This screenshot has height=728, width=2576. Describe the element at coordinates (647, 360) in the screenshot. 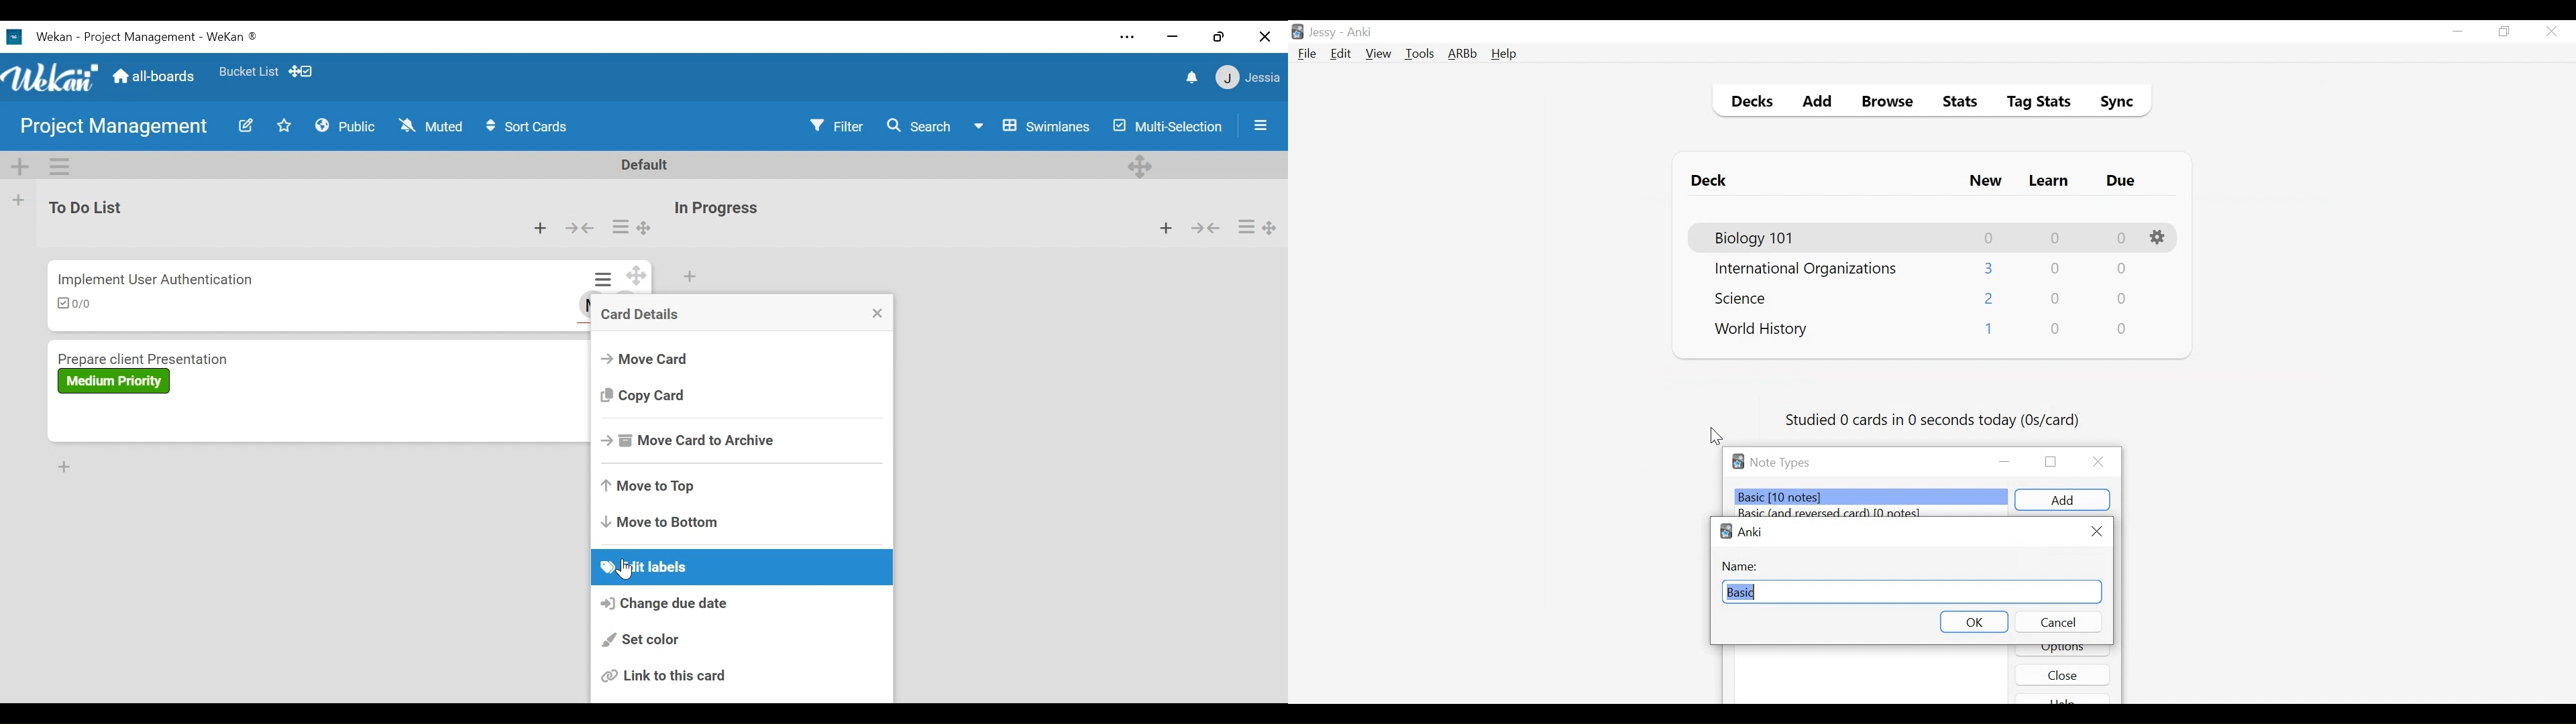

I see `Move Card` at that location.